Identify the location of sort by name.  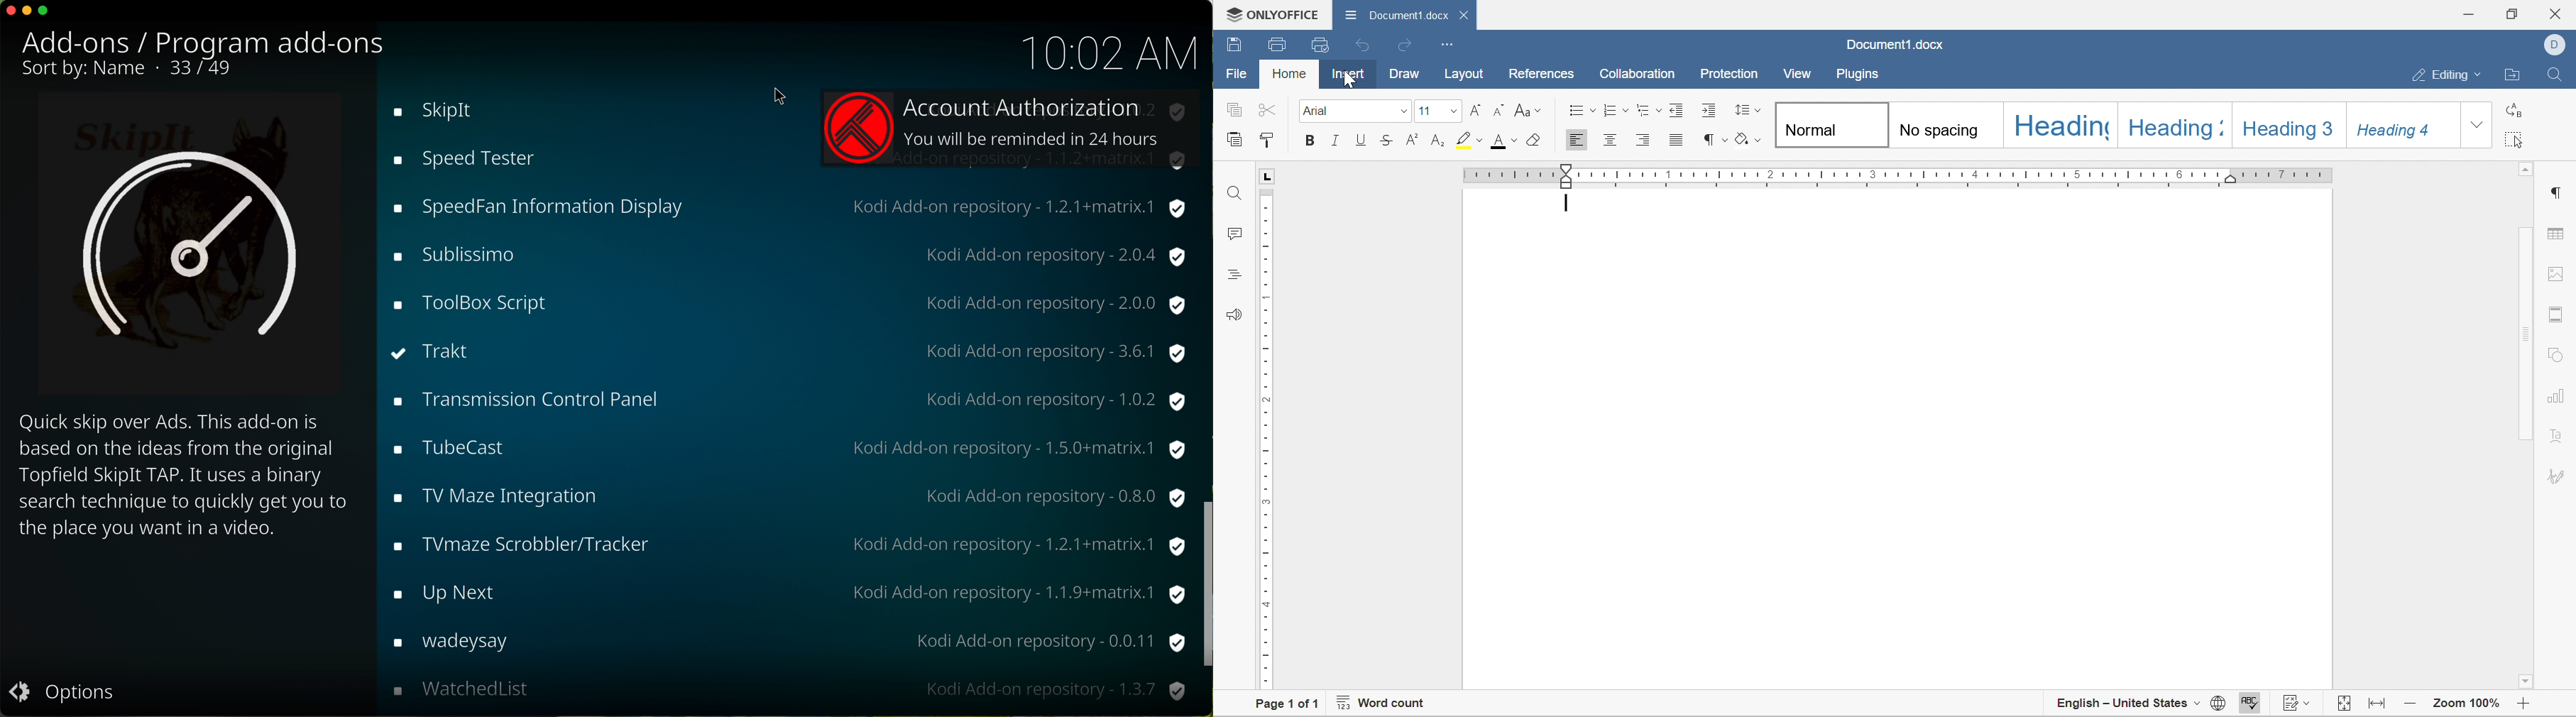
(90, 72).